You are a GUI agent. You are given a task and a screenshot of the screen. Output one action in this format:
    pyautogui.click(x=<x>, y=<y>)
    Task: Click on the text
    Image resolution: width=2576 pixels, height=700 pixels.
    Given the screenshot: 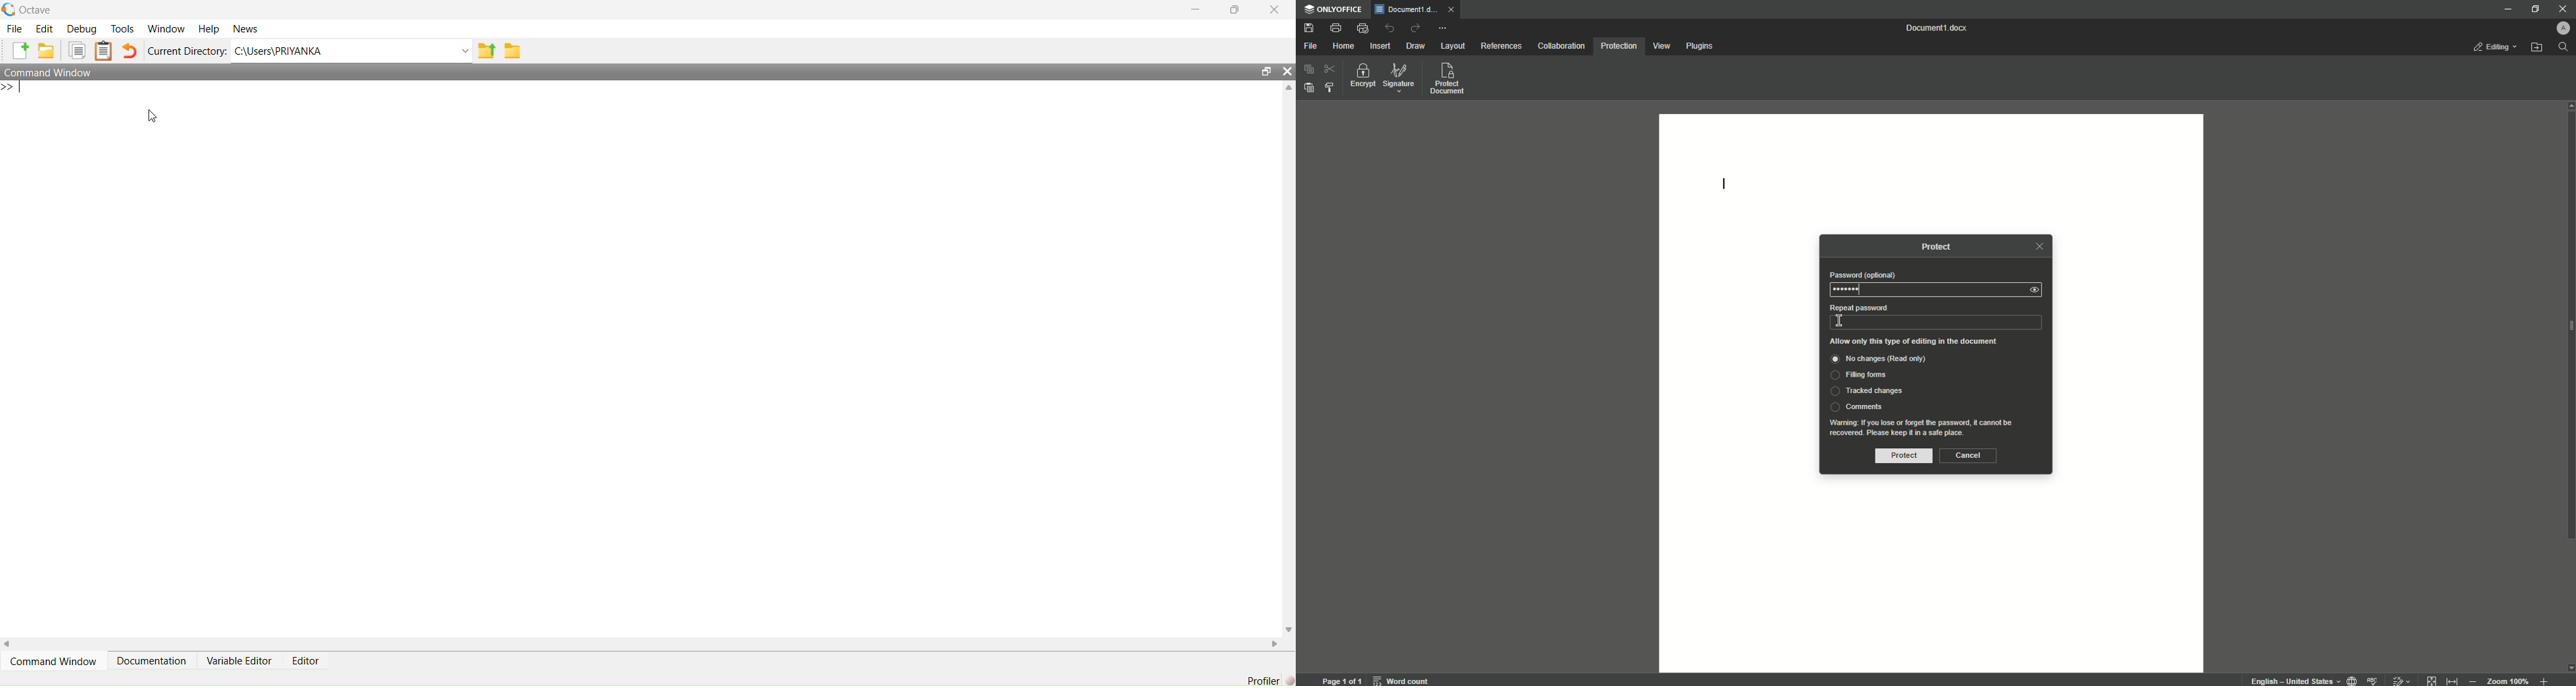 What is the action you would take?
    pyautogui.click(x=1926, y=427)
    